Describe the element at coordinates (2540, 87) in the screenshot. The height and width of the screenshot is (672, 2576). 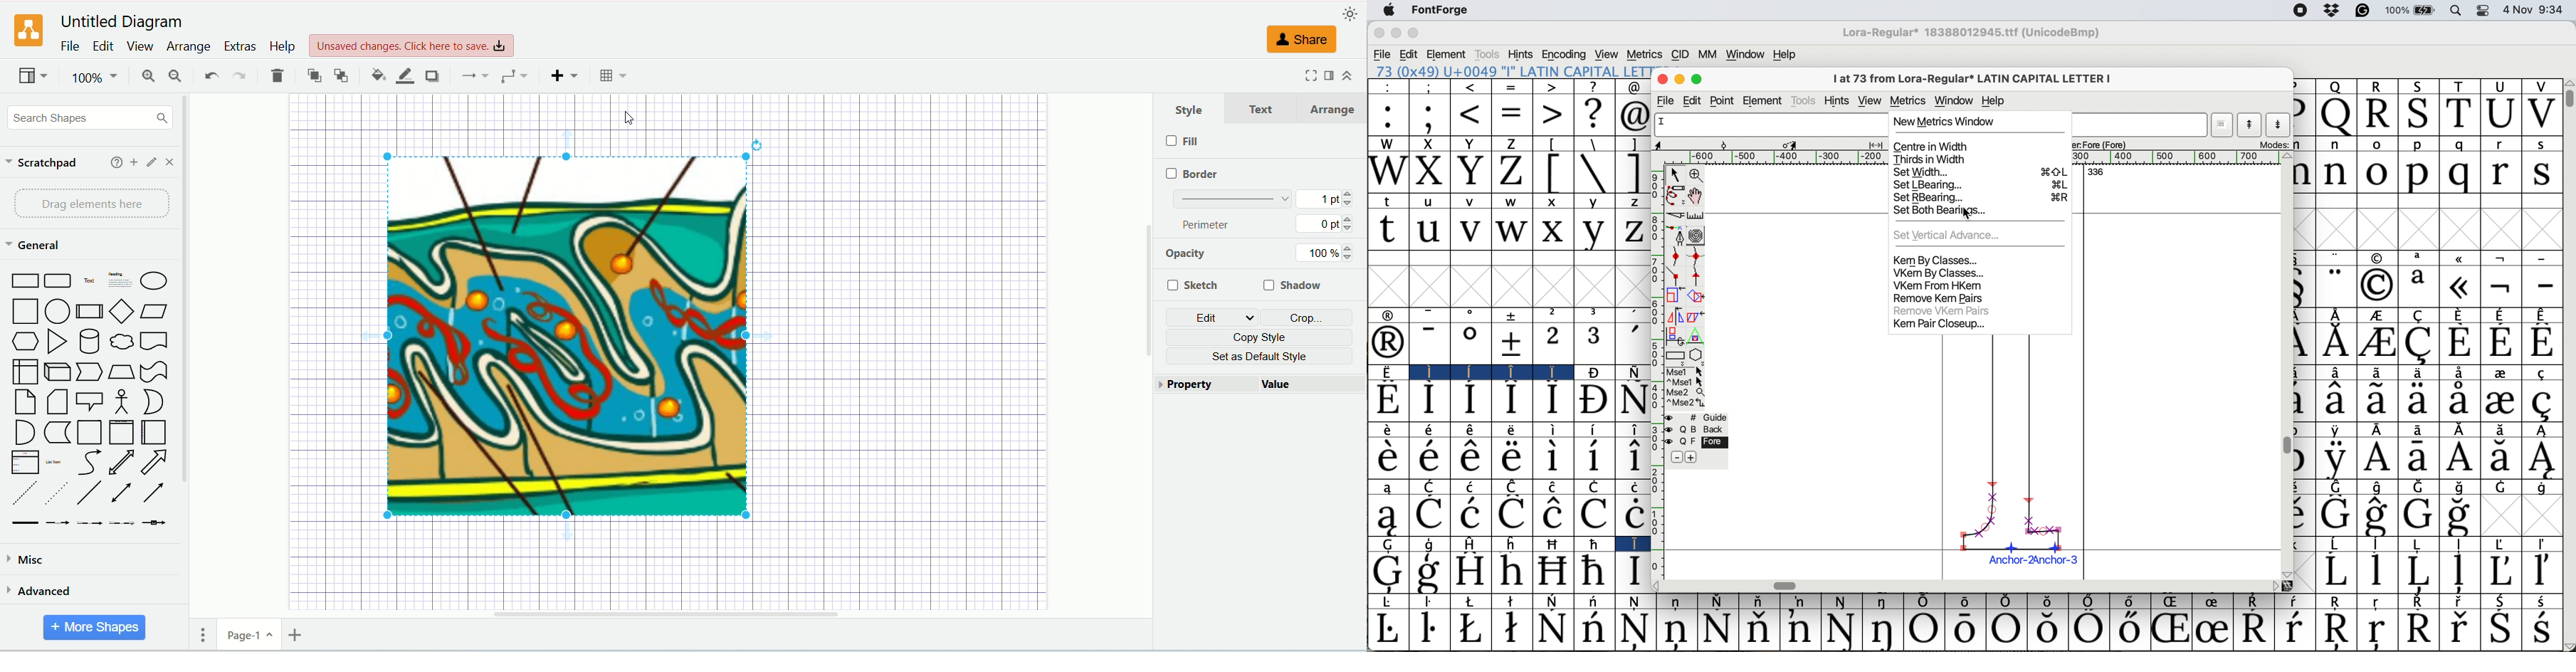
I see `V` at that location.